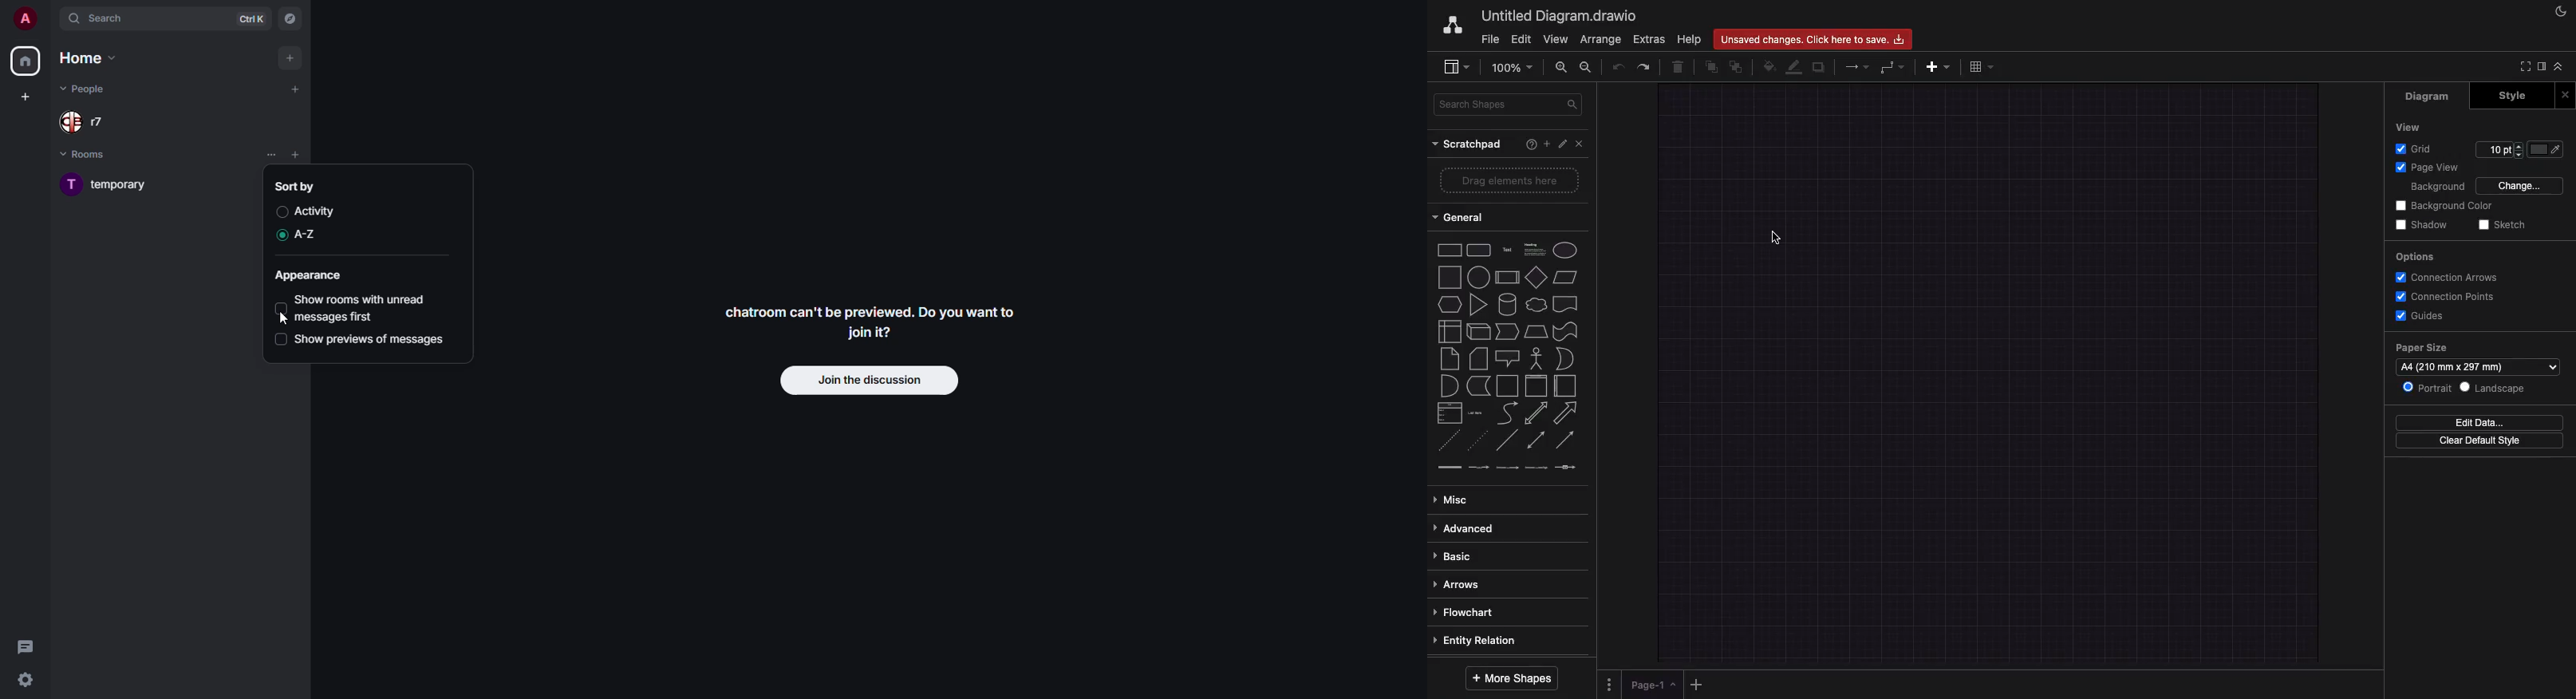 This screenshot has width=2576, height=700. What do you see at coordinates (2505, 224) in the screenshot?
I see `Sketch` at bounding box center [2505, 224].